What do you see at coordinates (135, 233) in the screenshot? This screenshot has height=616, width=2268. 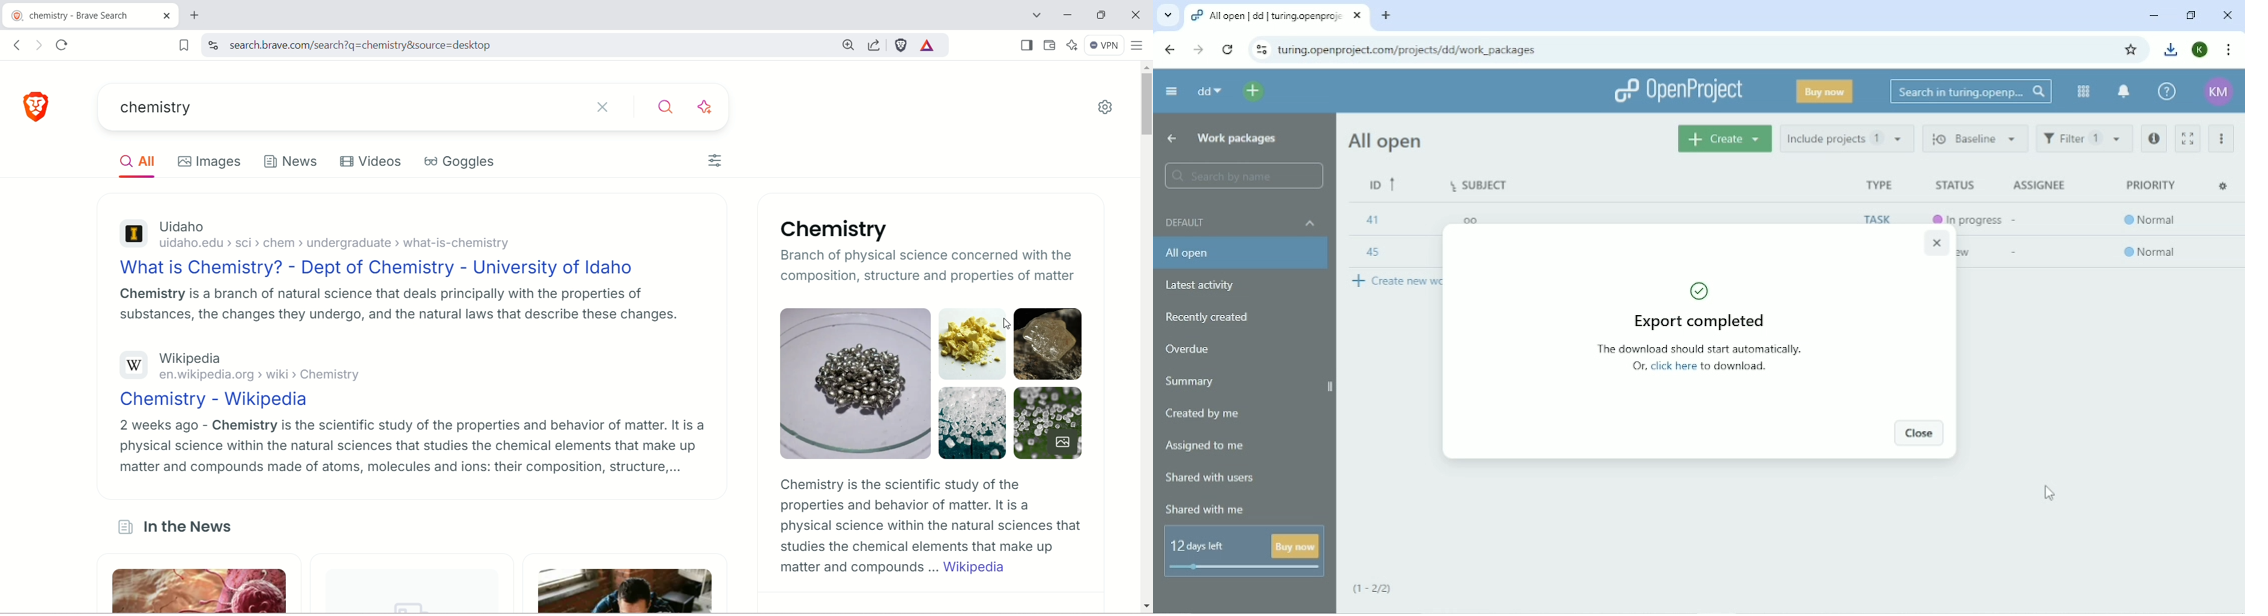 I see `Uidaho logo` at bounding box center [135, 233].